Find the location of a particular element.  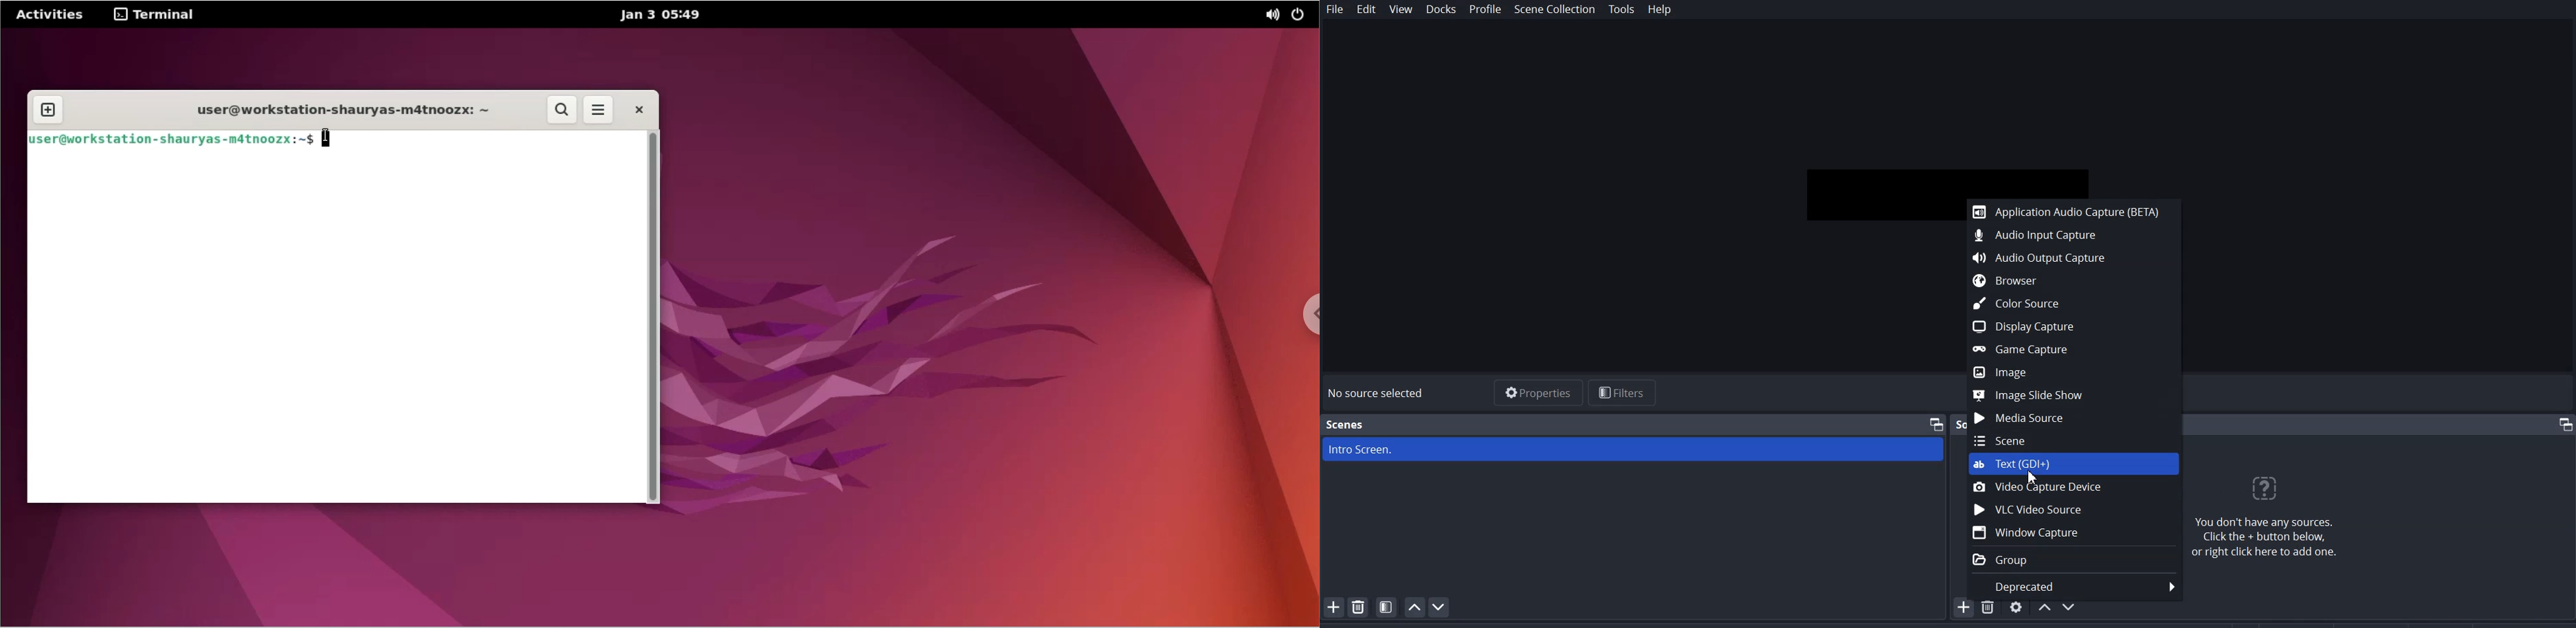

VLC Video Source is located at coordinates (2073, 509).